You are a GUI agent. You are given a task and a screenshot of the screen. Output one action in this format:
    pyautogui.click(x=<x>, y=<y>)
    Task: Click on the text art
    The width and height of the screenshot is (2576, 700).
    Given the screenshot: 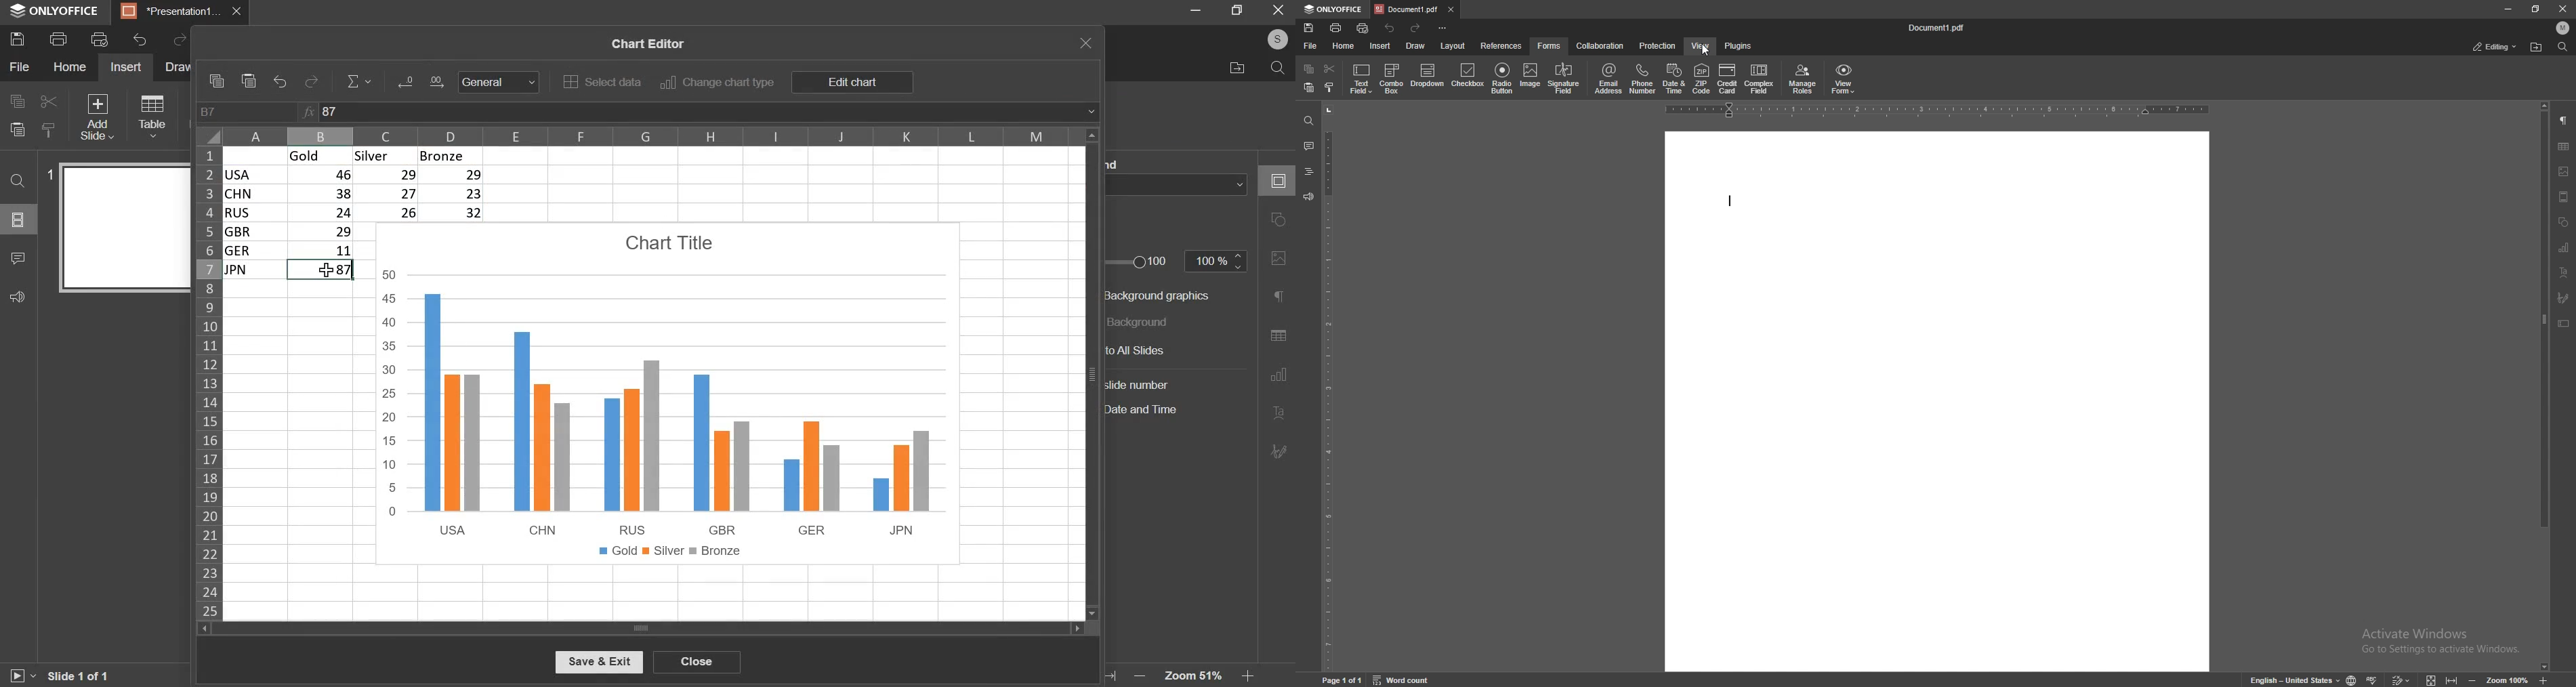 What is the action you would take?
    pyautogui.click(x=2563, y=273)
    